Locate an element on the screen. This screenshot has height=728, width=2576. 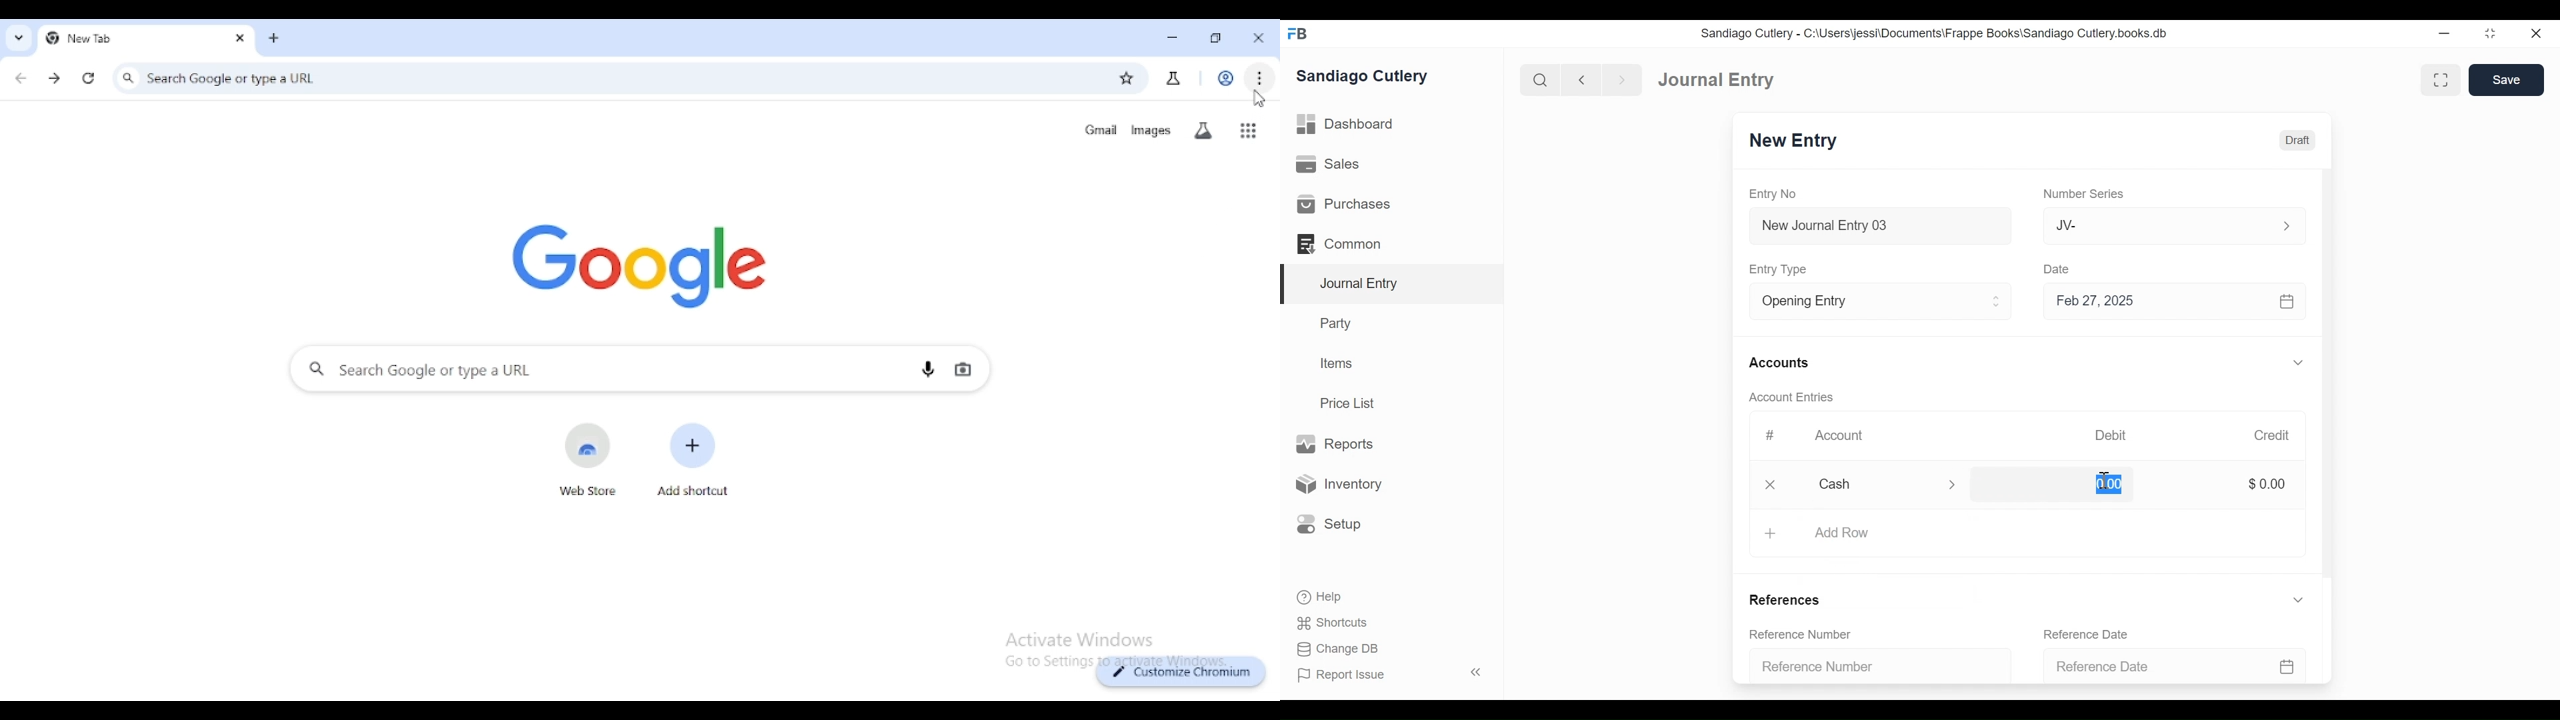
click to go back is located at coordinates (20, 77).